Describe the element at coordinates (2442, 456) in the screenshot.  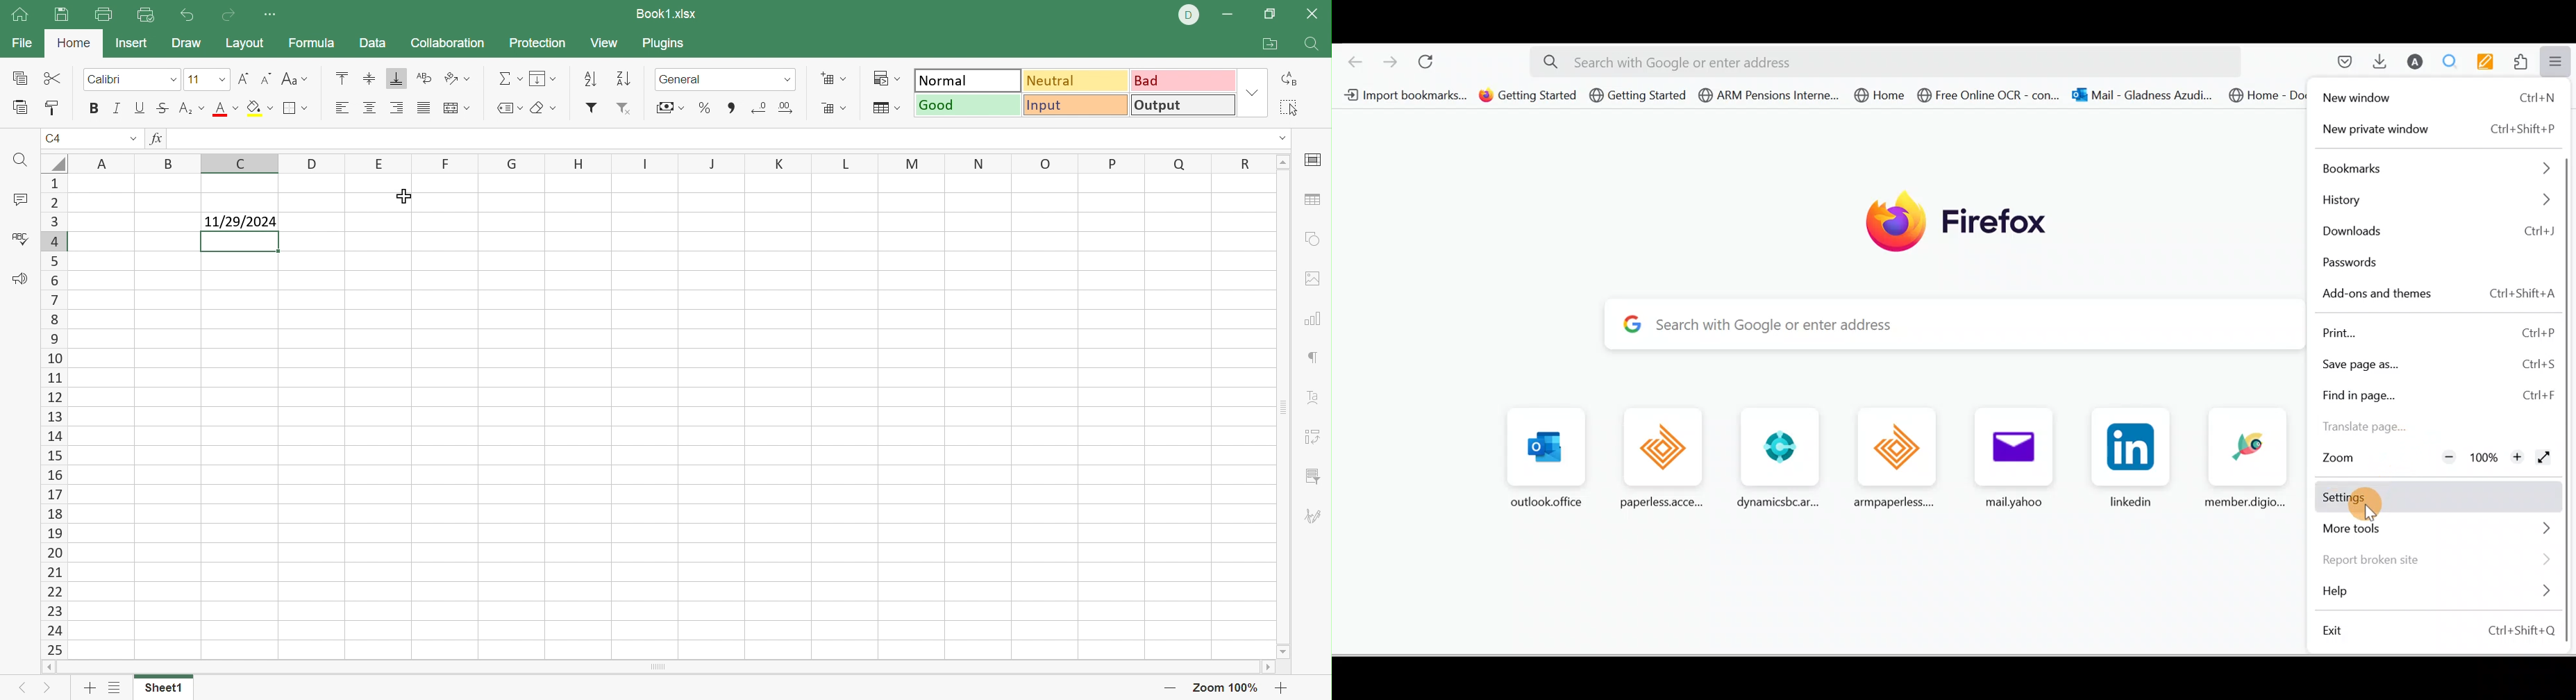
I see `Zoom out` at that location.